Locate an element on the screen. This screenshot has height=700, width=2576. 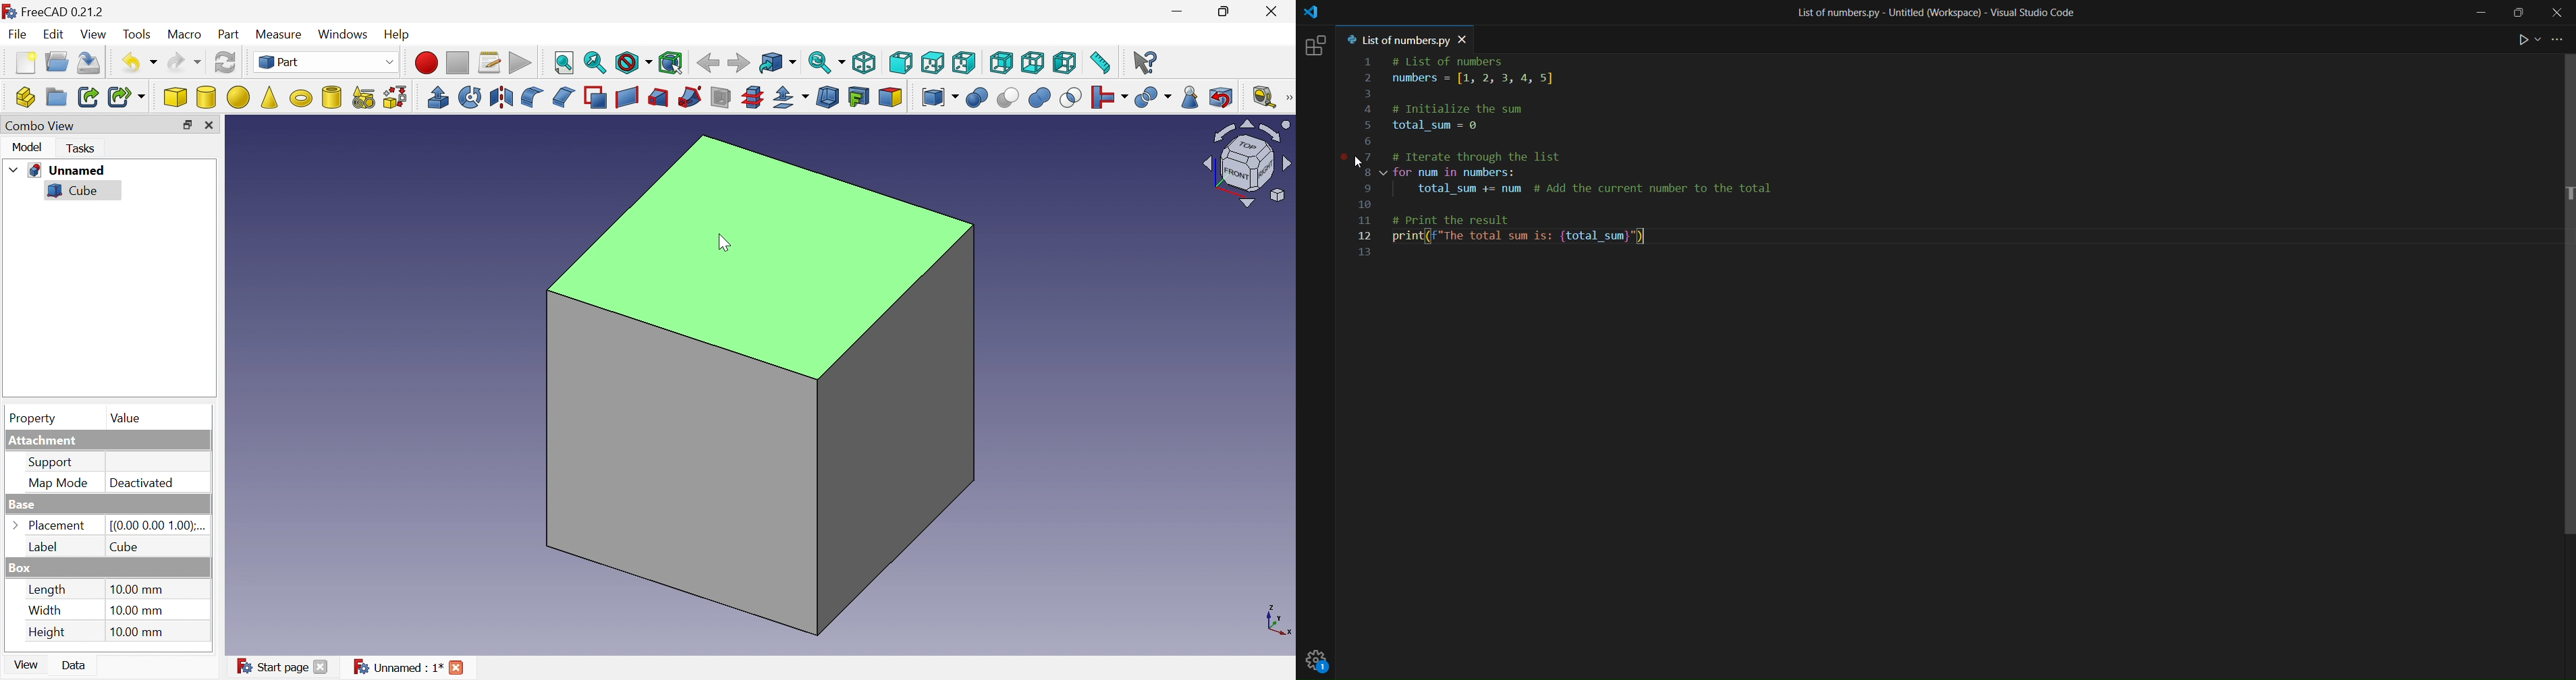
Revolve is located at coordinates (472, 96).